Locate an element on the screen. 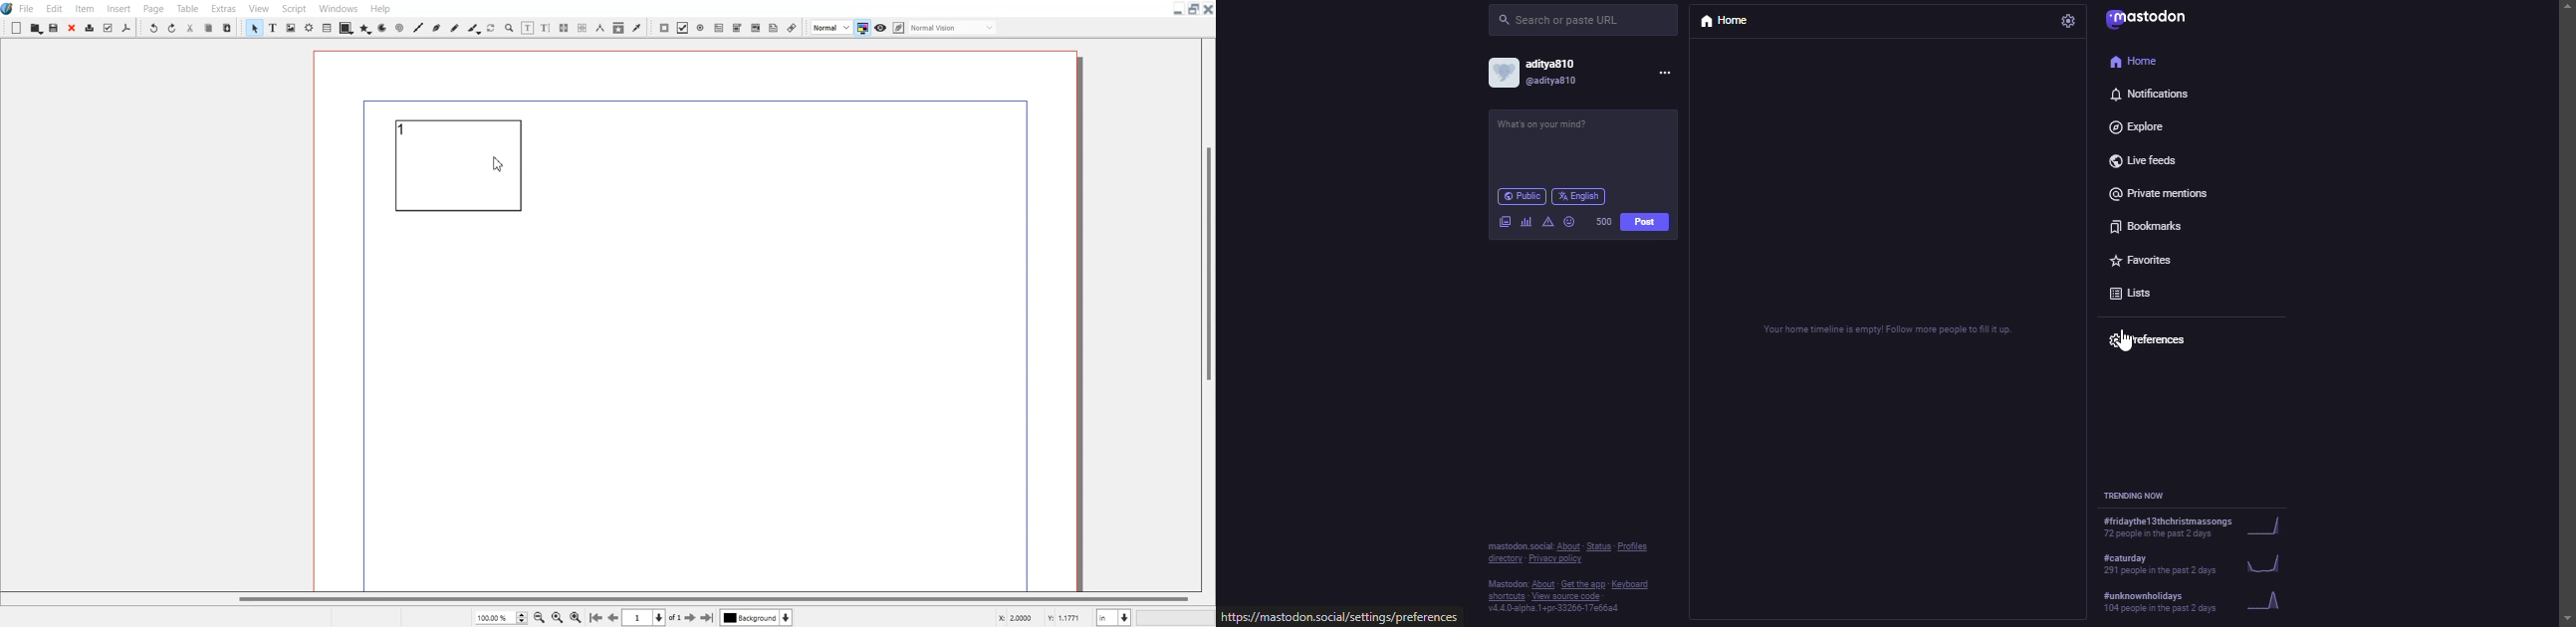 This screenshot has width=2576, height=644. New is located at coordinates (16, 28).